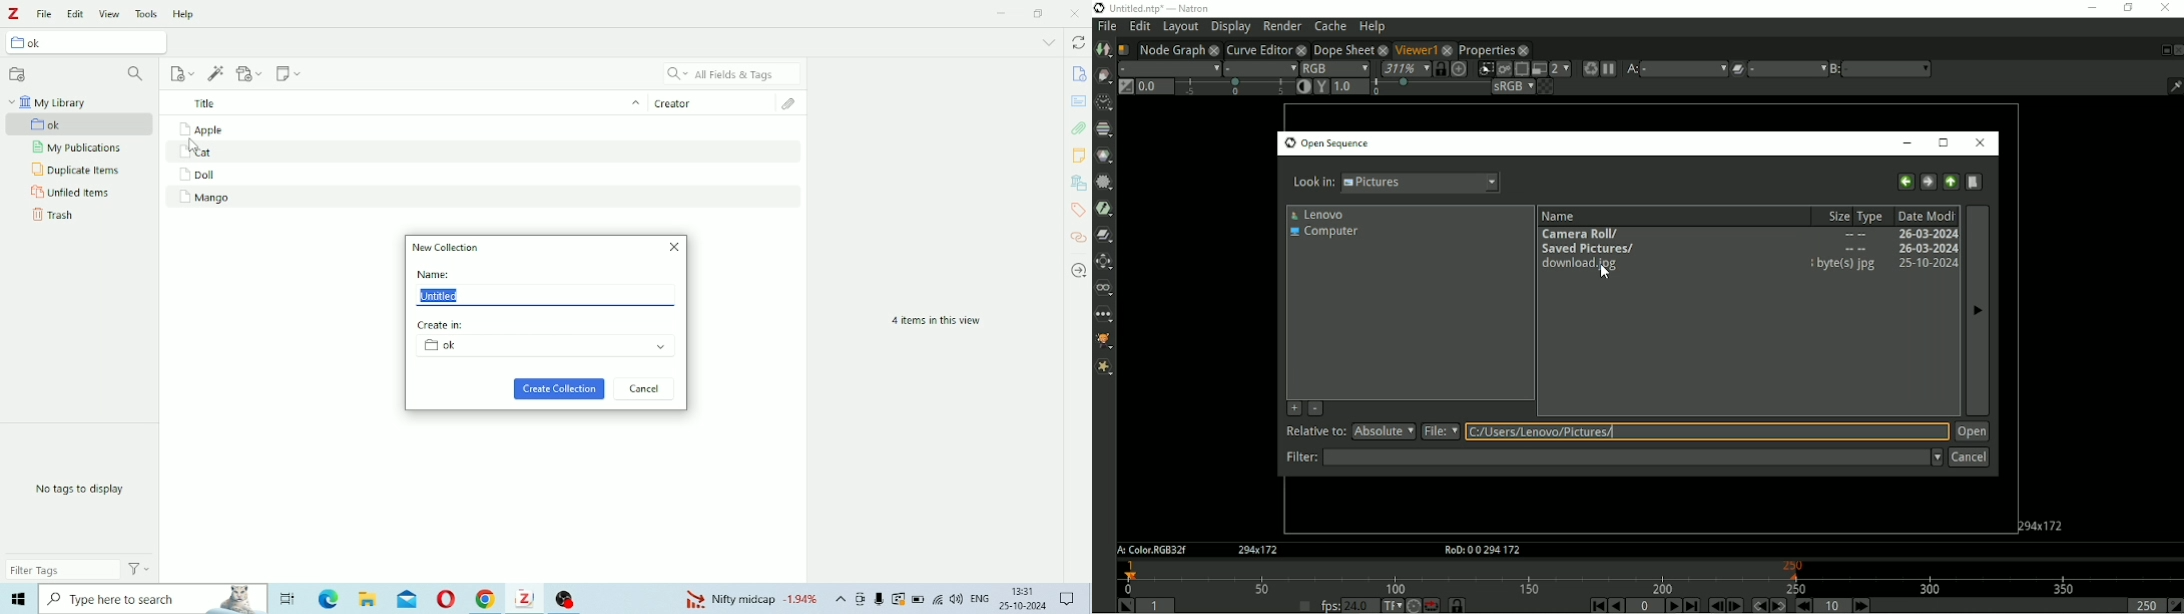 The height and width of the screenshot is (616, 2184). What do you see at coordinates (1077, 183) in the screenshot?
I see `Libraries and Collections` at bounding box center [1077, 183].